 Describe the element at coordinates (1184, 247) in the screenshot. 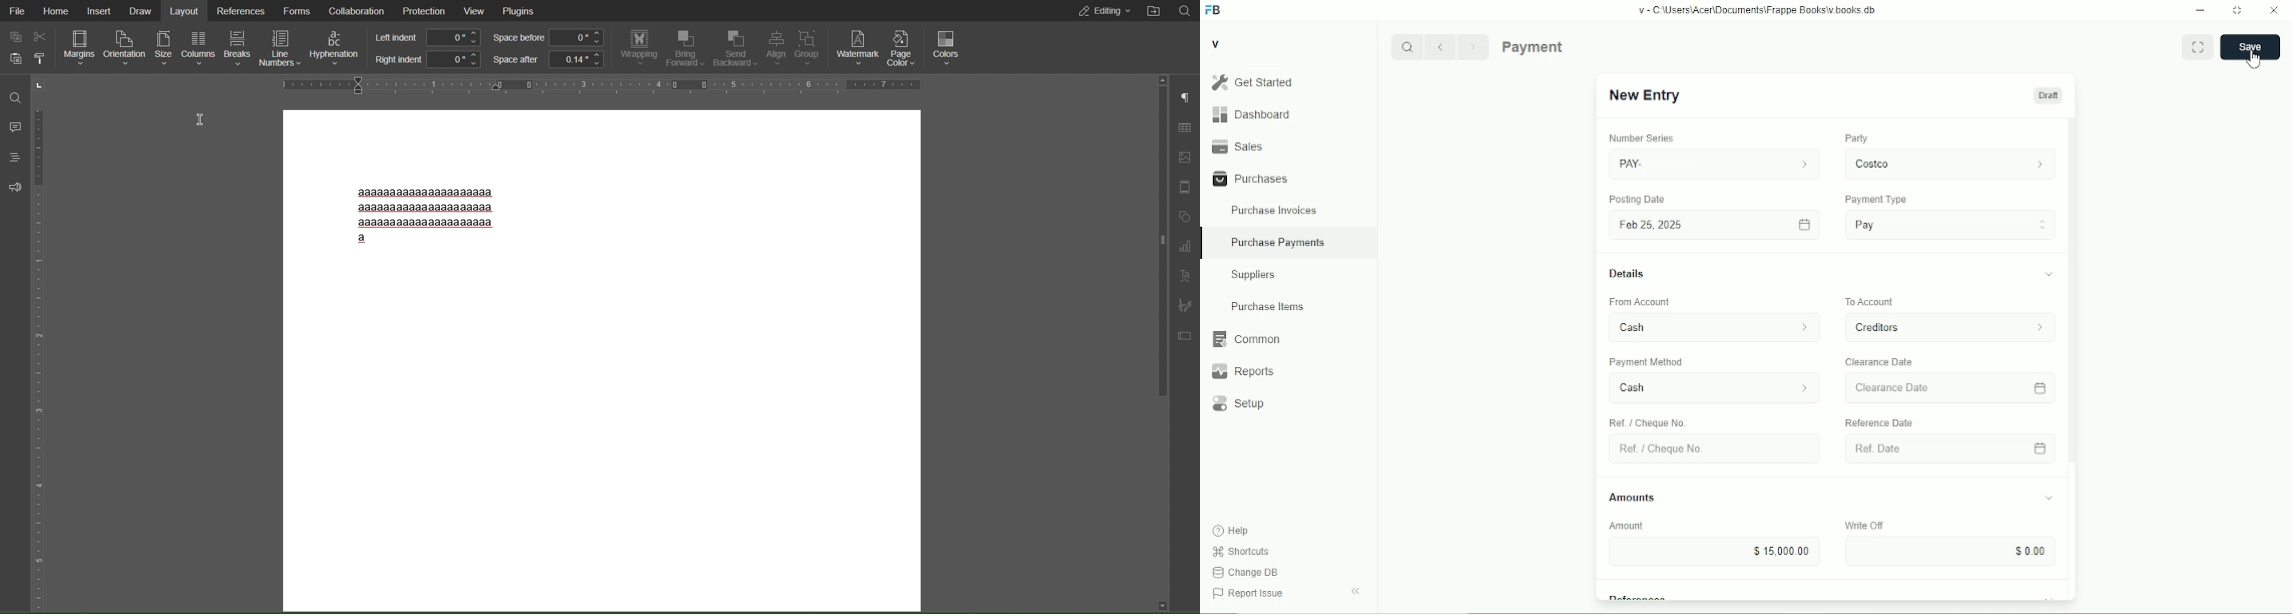

I see `Graph Settings` at that location.